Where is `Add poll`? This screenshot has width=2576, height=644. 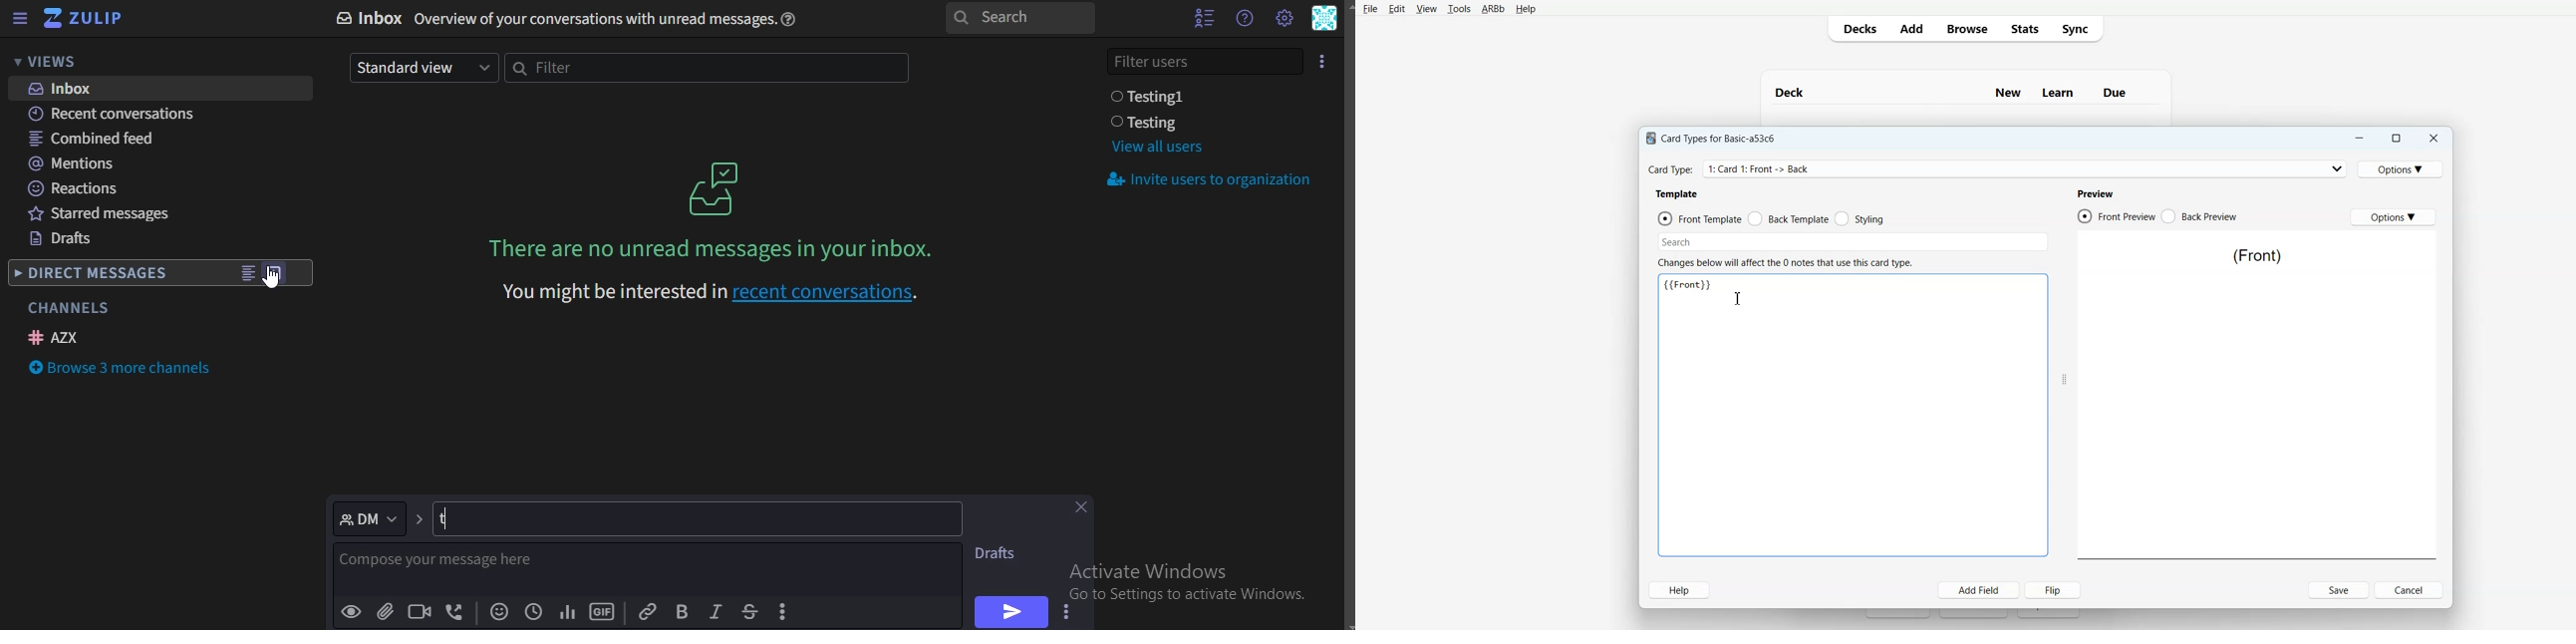 Add poll is located at coordinates (567, 613).